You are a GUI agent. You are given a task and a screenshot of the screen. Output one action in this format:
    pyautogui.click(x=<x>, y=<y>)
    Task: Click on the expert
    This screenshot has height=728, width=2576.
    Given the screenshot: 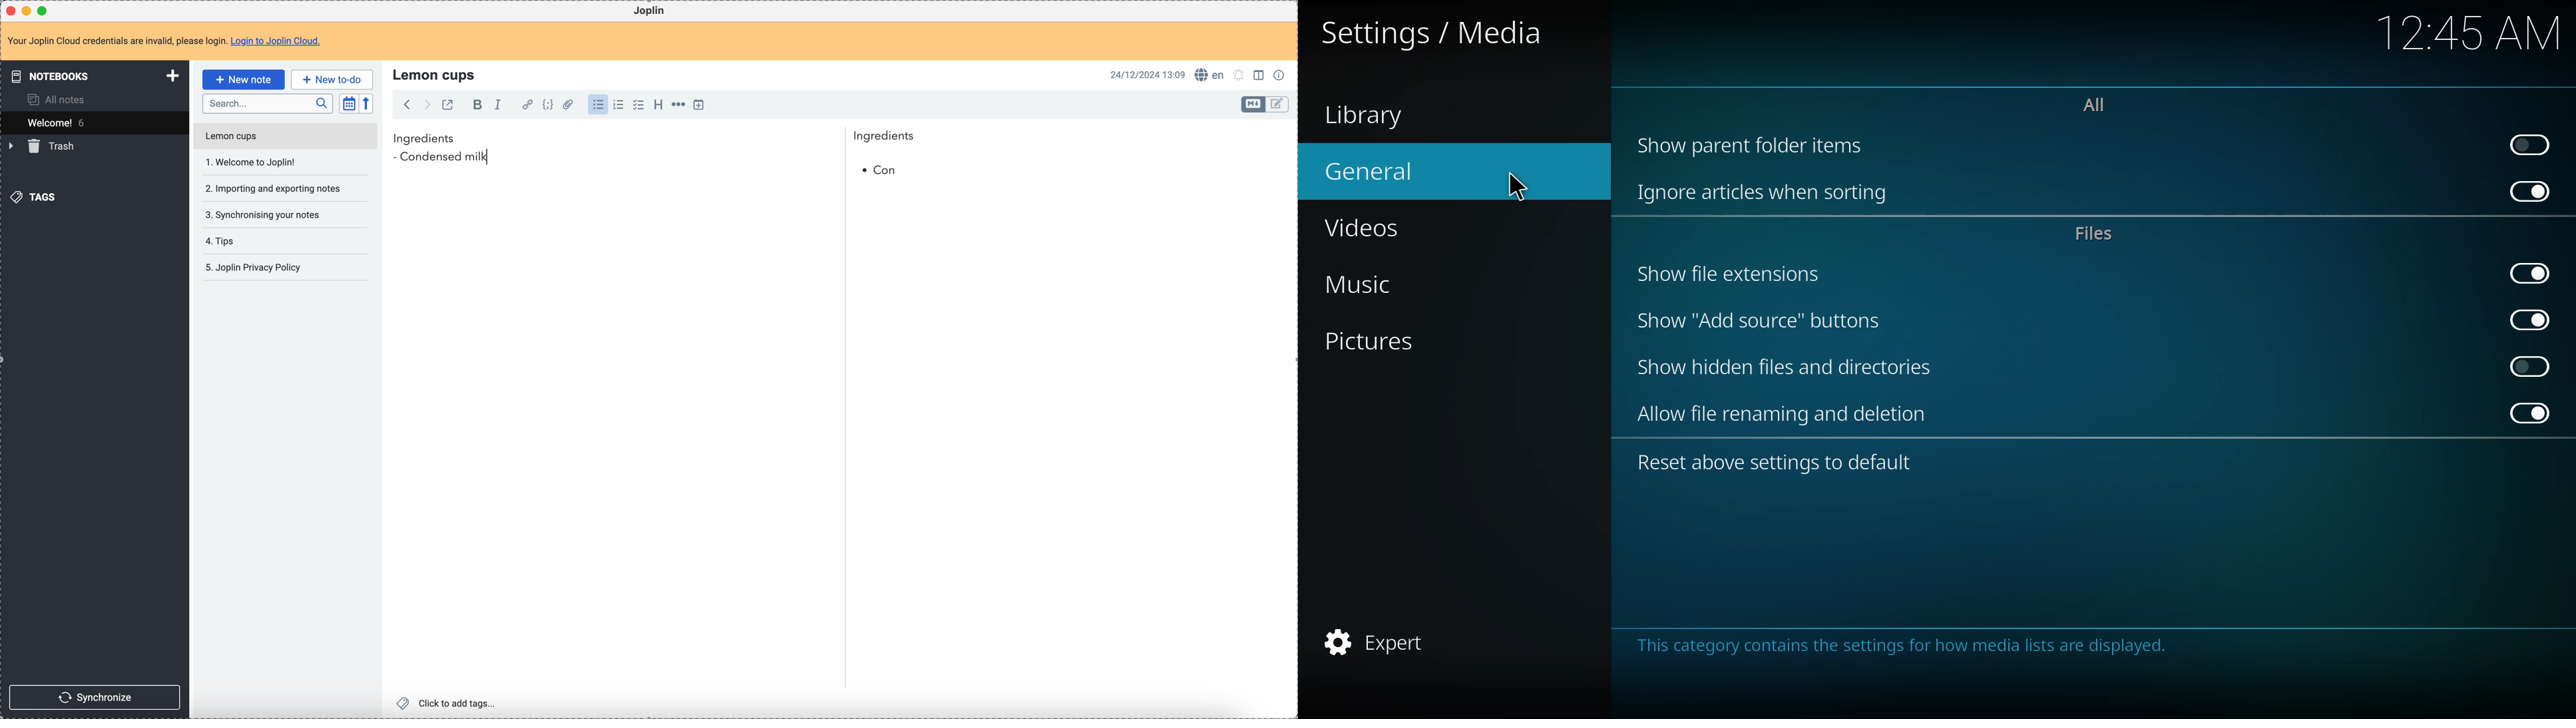 What is the action you would take?
    pyautogui.click(x=1380, y=642)
    